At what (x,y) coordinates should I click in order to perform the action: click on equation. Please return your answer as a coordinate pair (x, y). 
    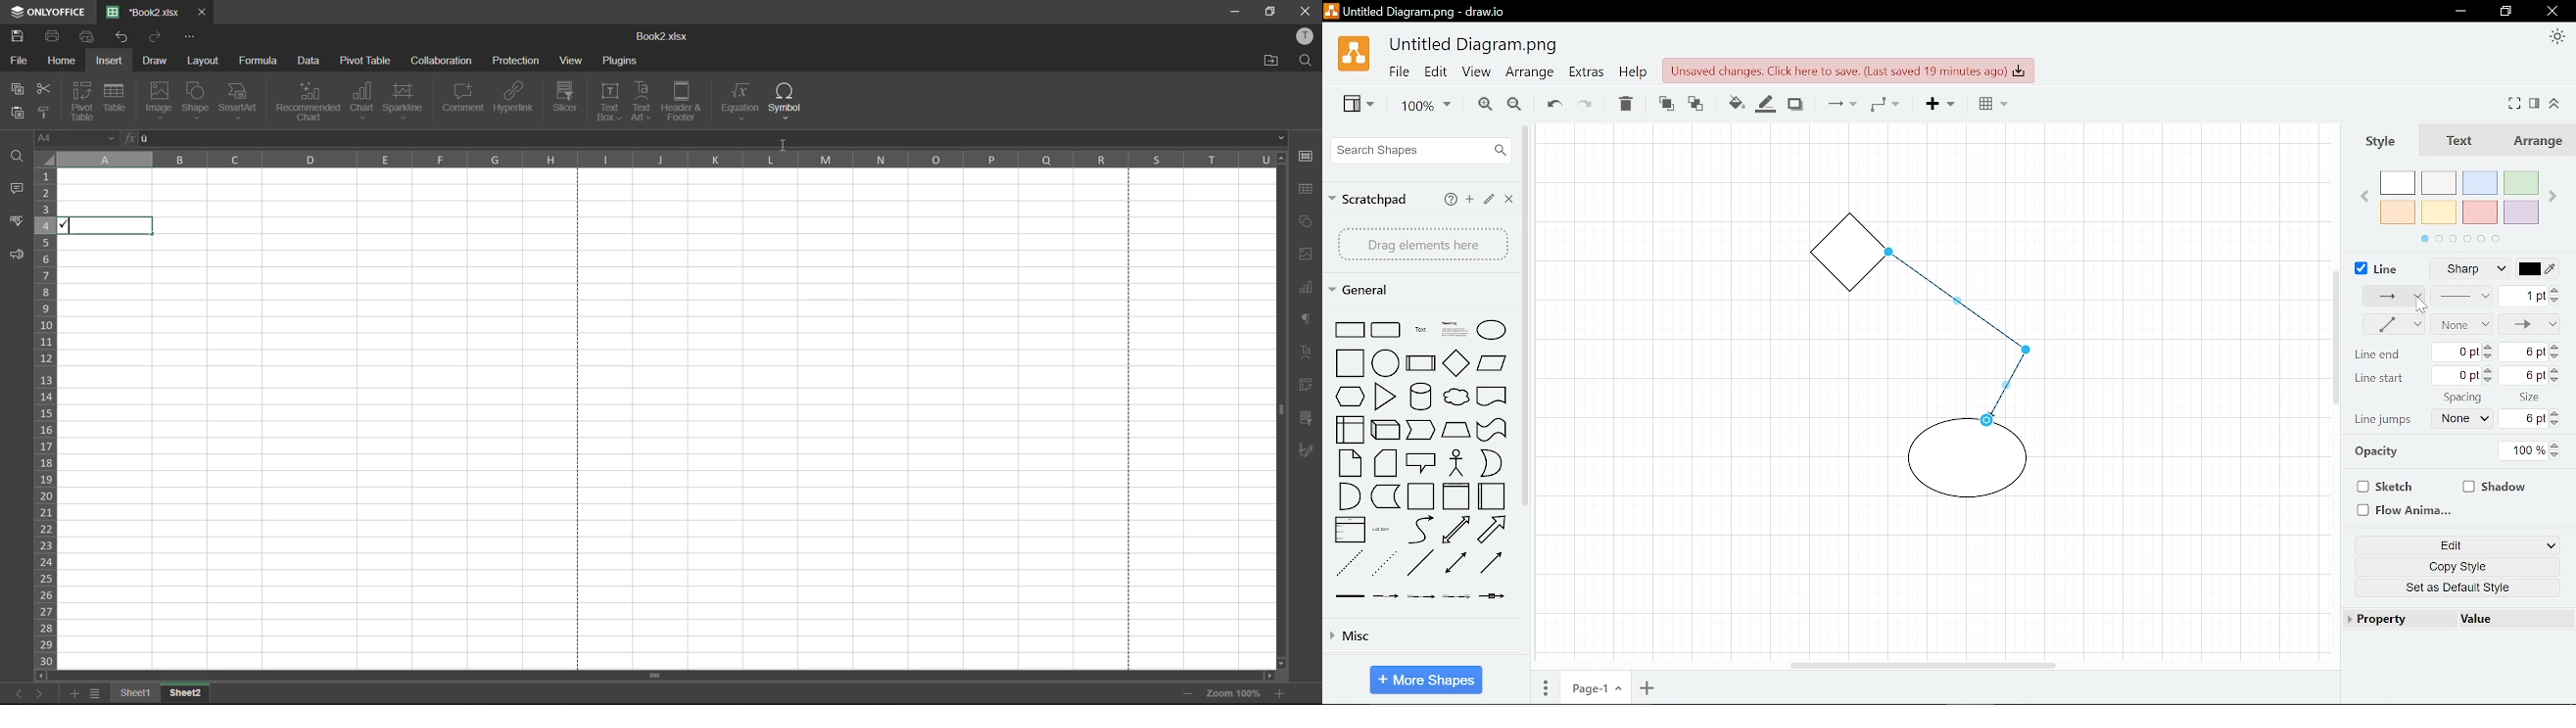
    Looking at the image, I should click on (741, 101).